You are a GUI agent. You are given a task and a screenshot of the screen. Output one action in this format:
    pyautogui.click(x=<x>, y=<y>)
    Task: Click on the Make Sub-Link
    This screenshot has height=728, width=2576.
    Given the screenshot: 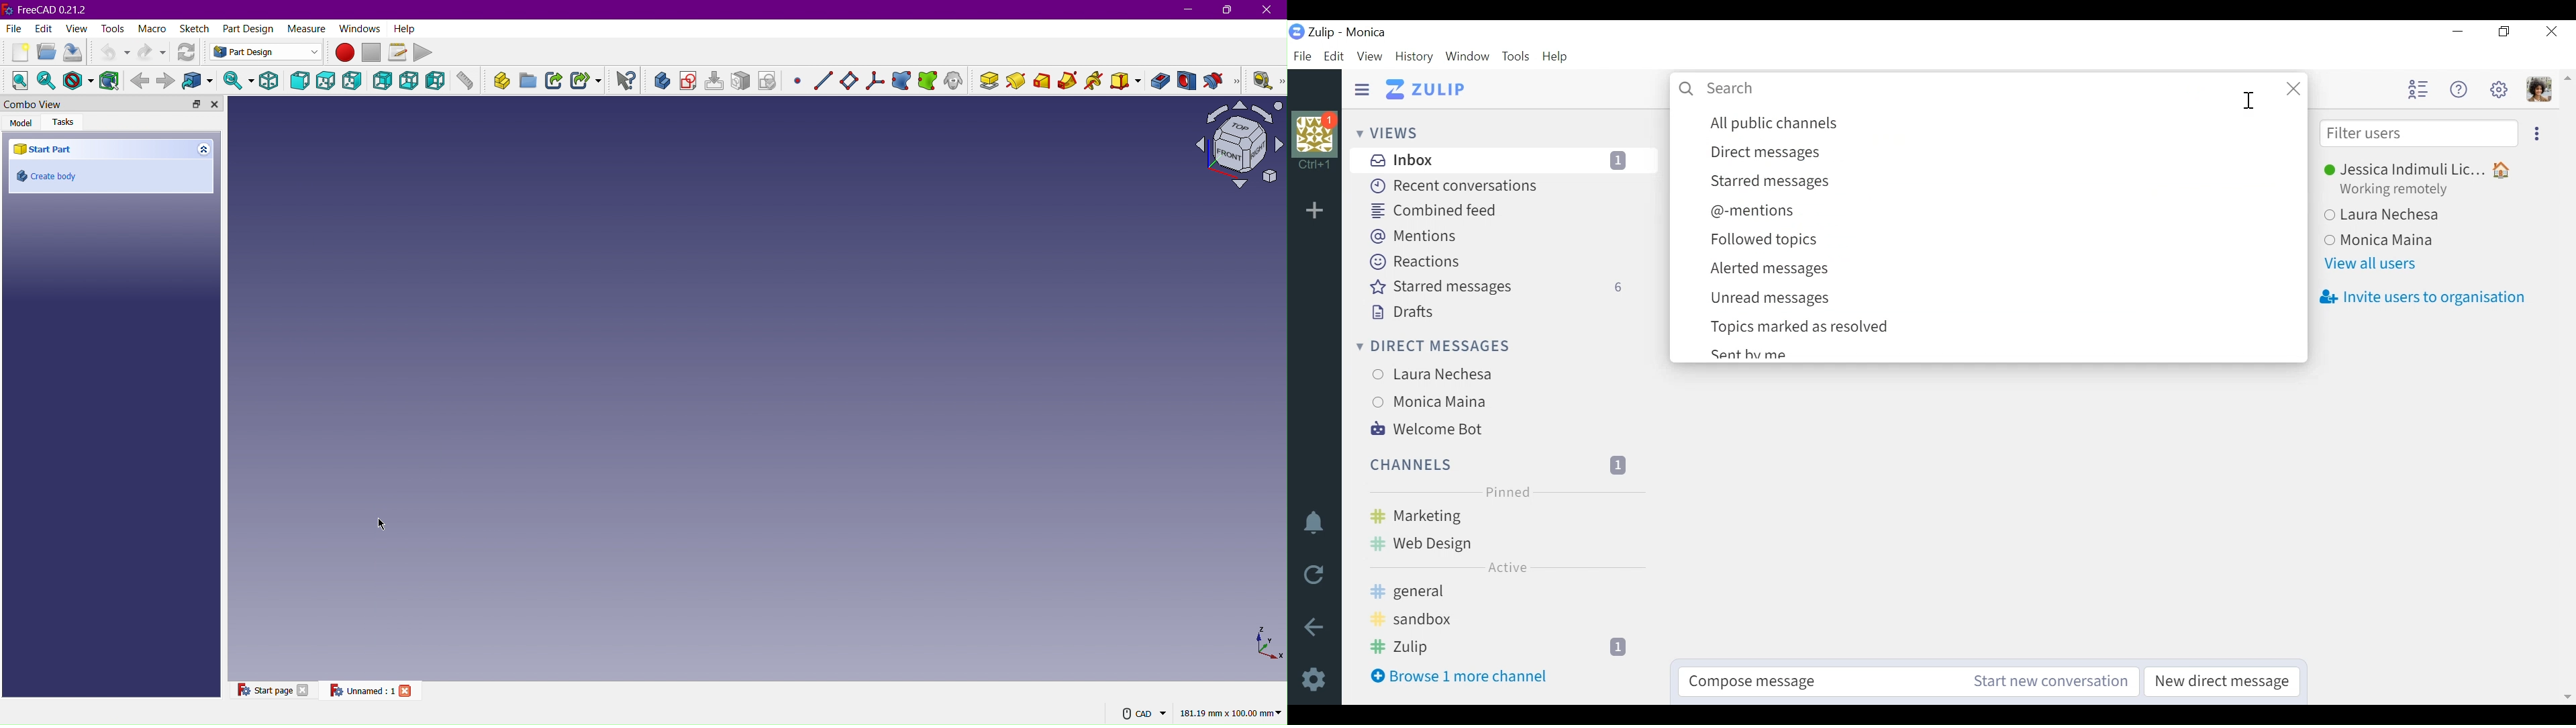 What is the action you would take?
    pyautogui.click(x=587, y=83)
    